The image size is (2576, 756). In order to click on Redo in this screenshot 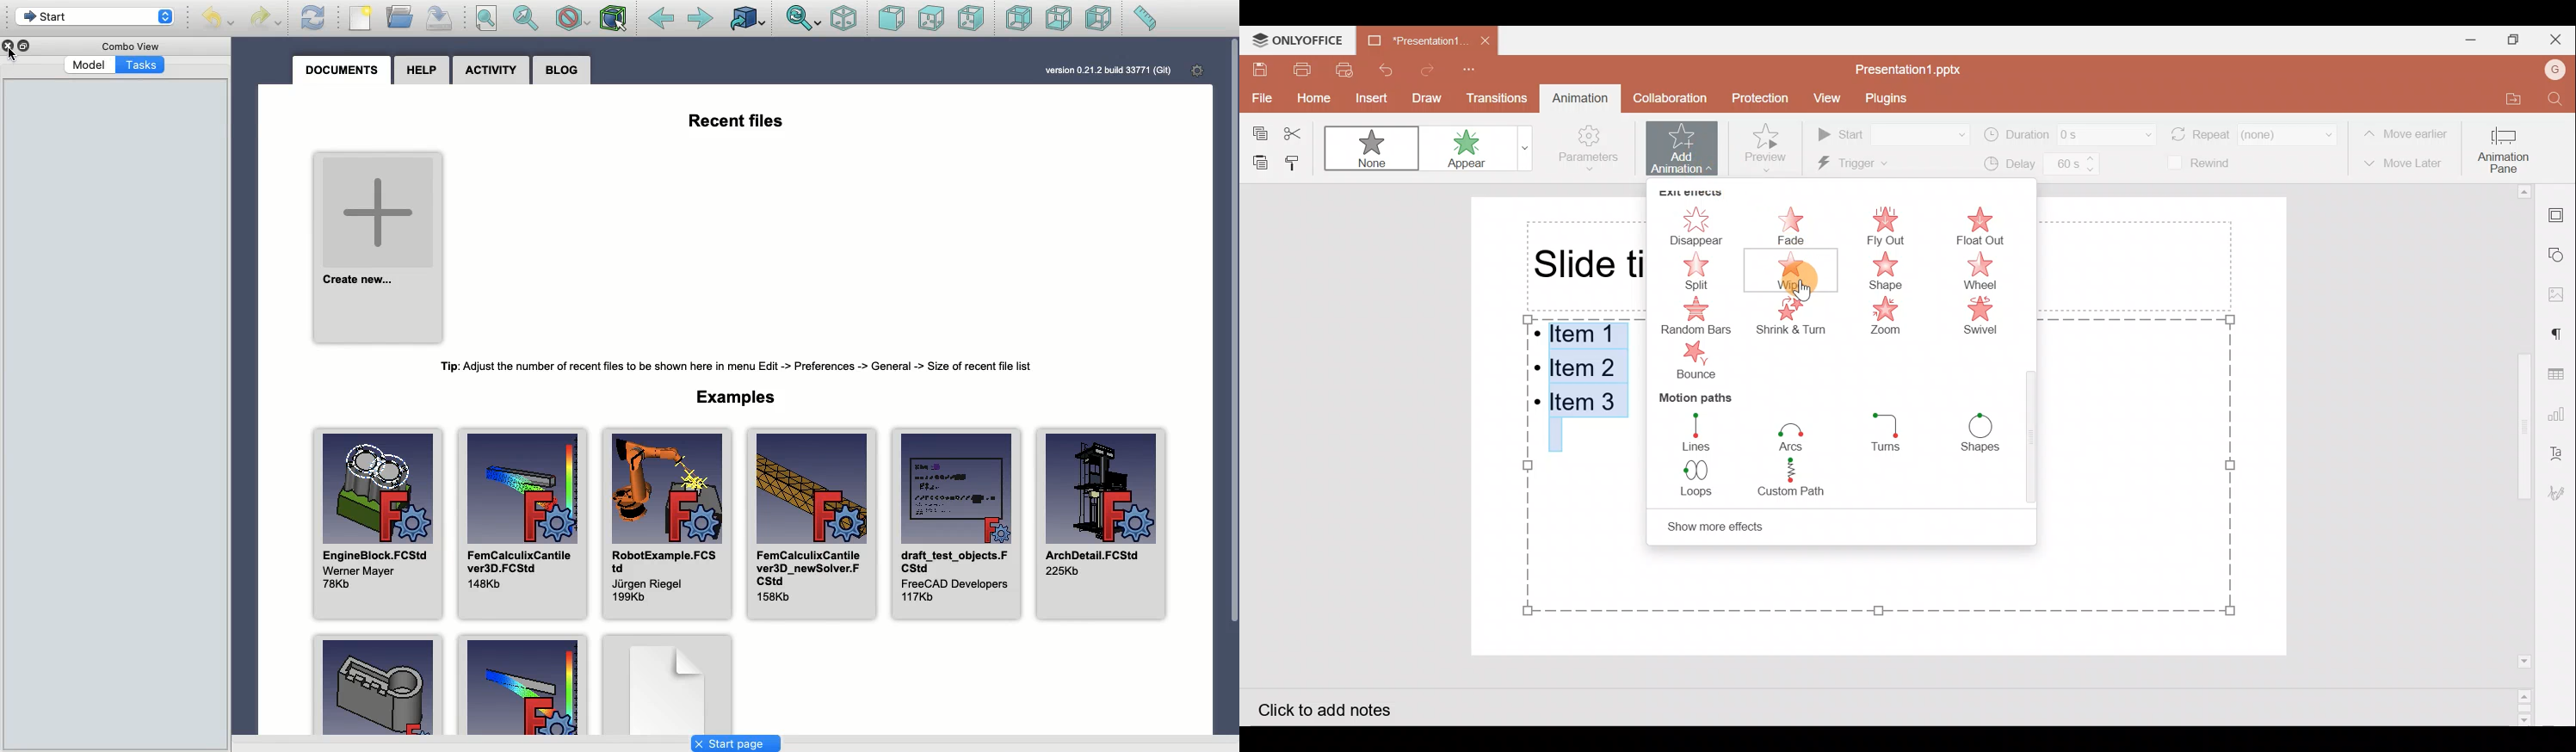, I will do `click(1427, 70)`.